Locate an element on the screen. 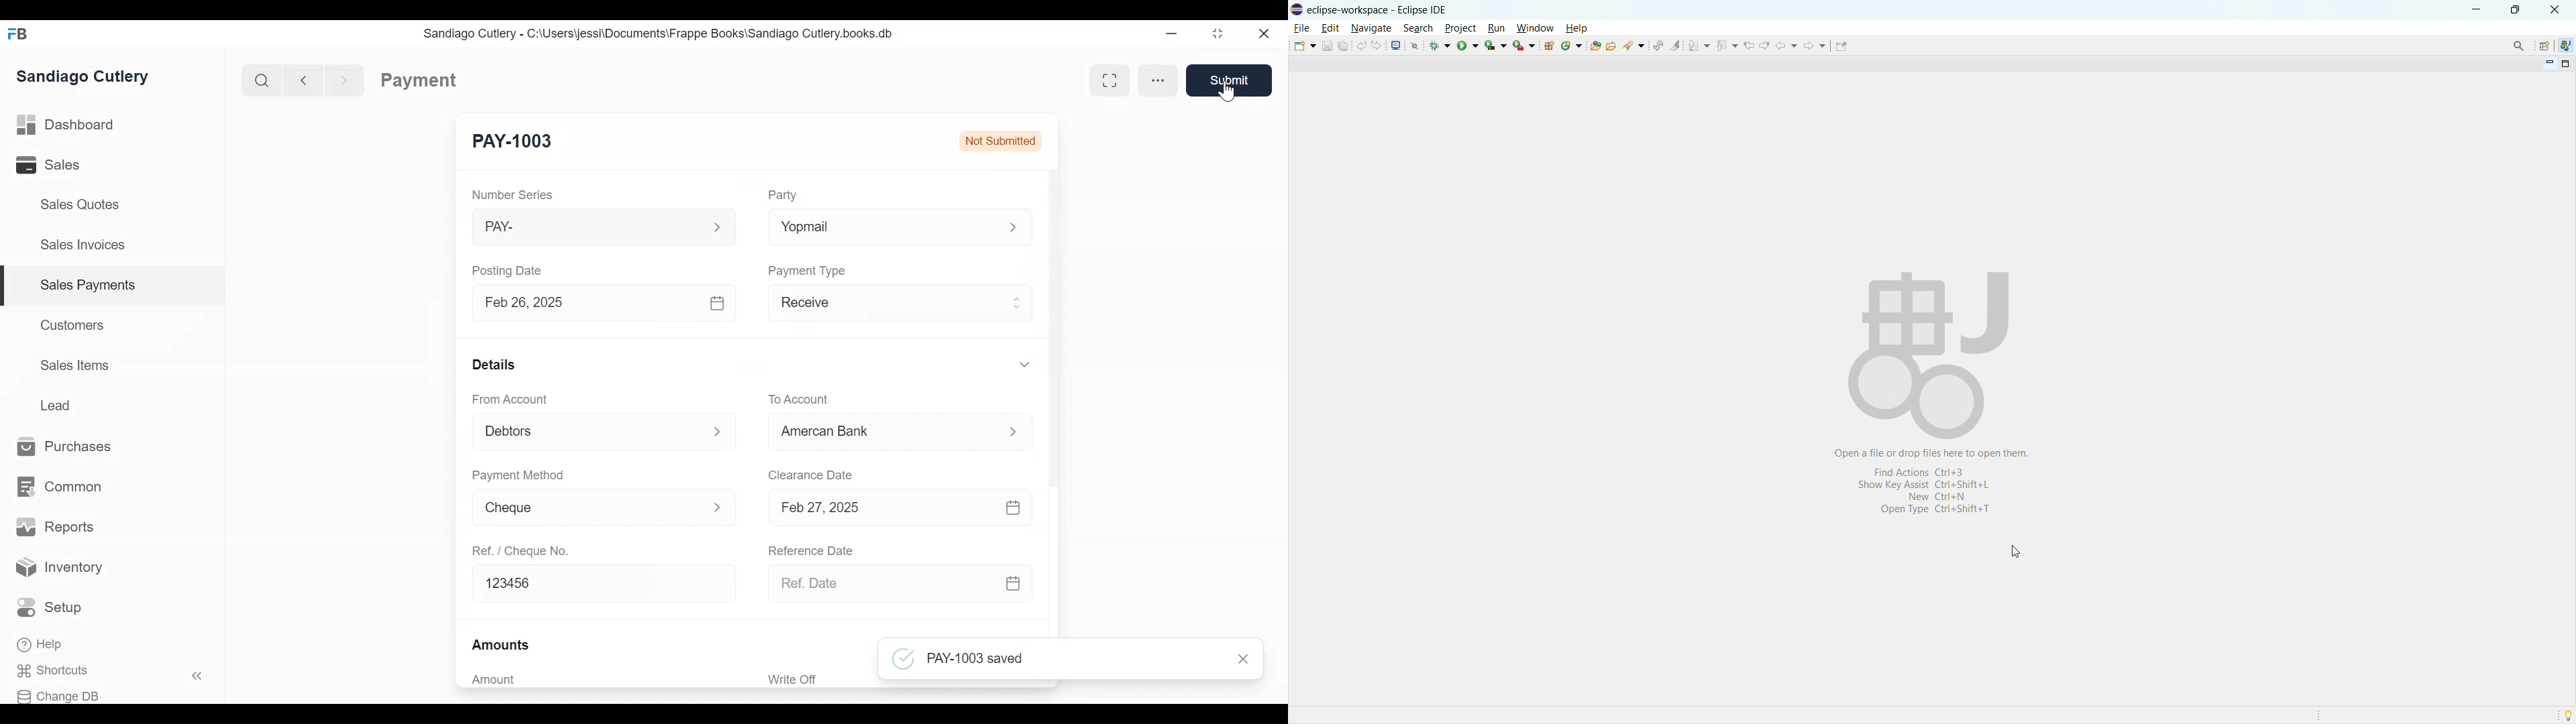 This screenshot has width=2576, height=728. Not Submitted is located at coordinates (1000, 139).